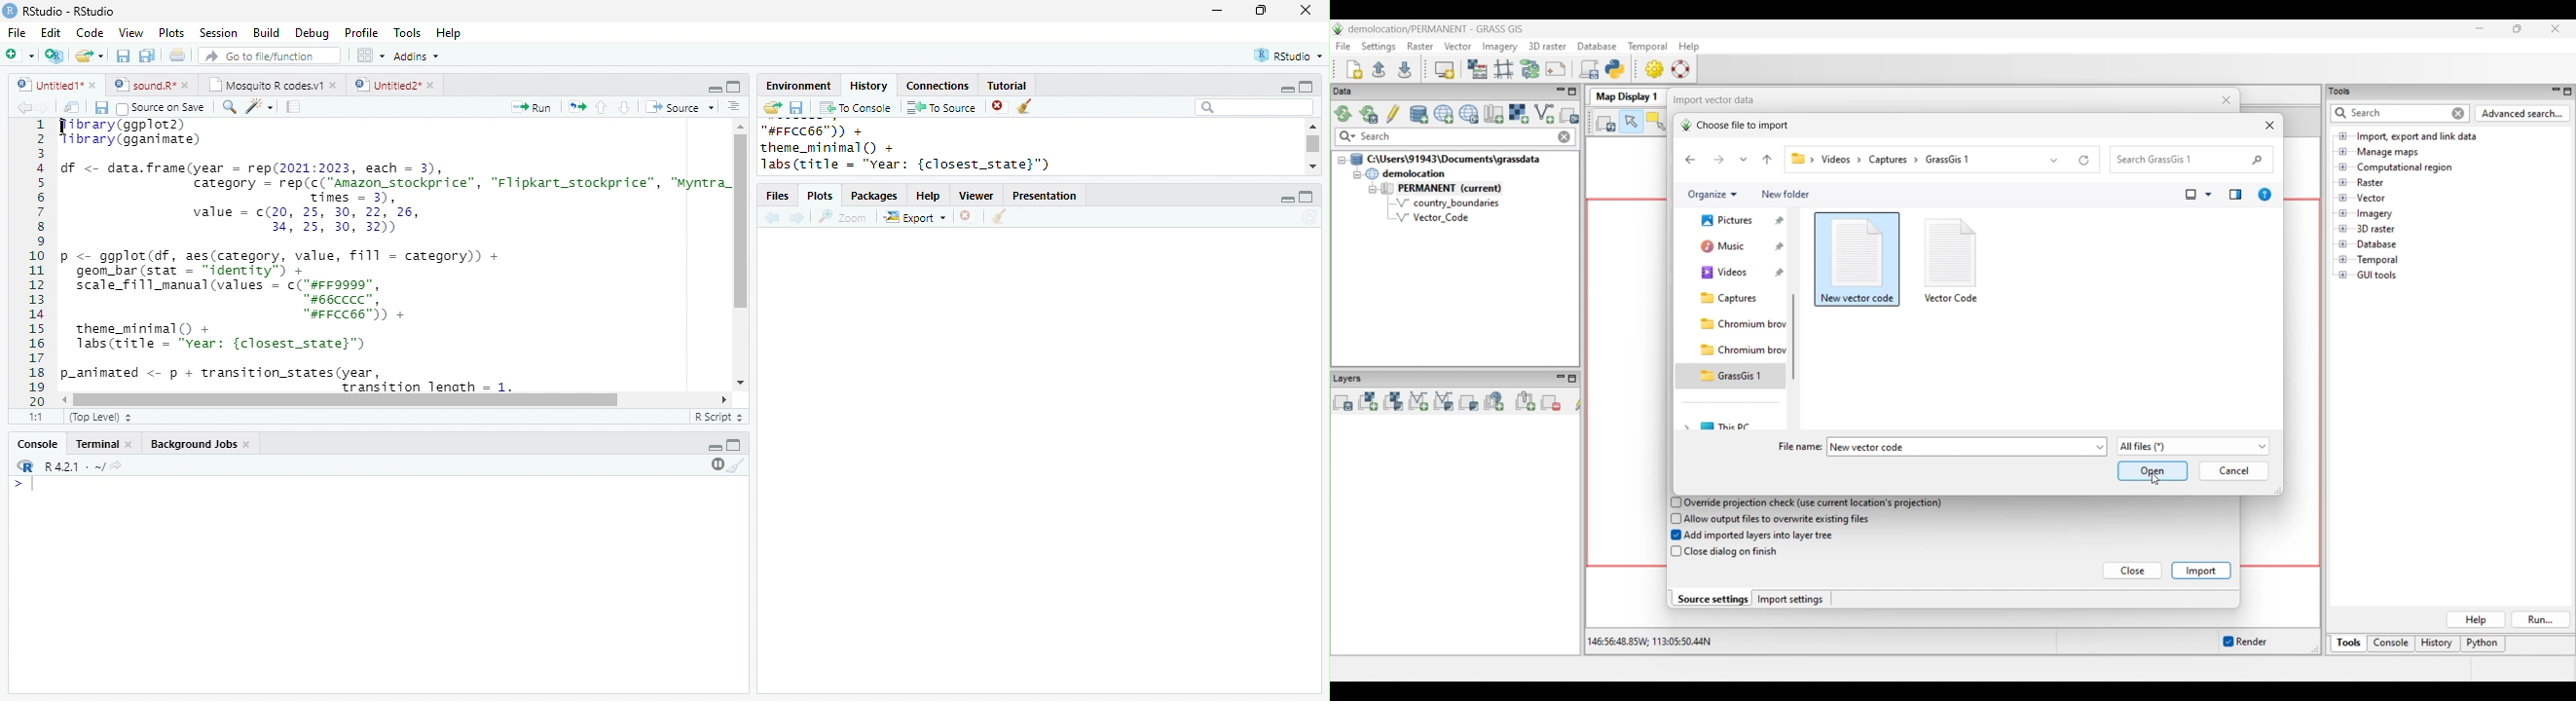 The height and width of the screenshot is (728, 2576). What do you see at coordinates (534, 107) in the screenshot?
I see `Run` at bounding box center [534, 107].